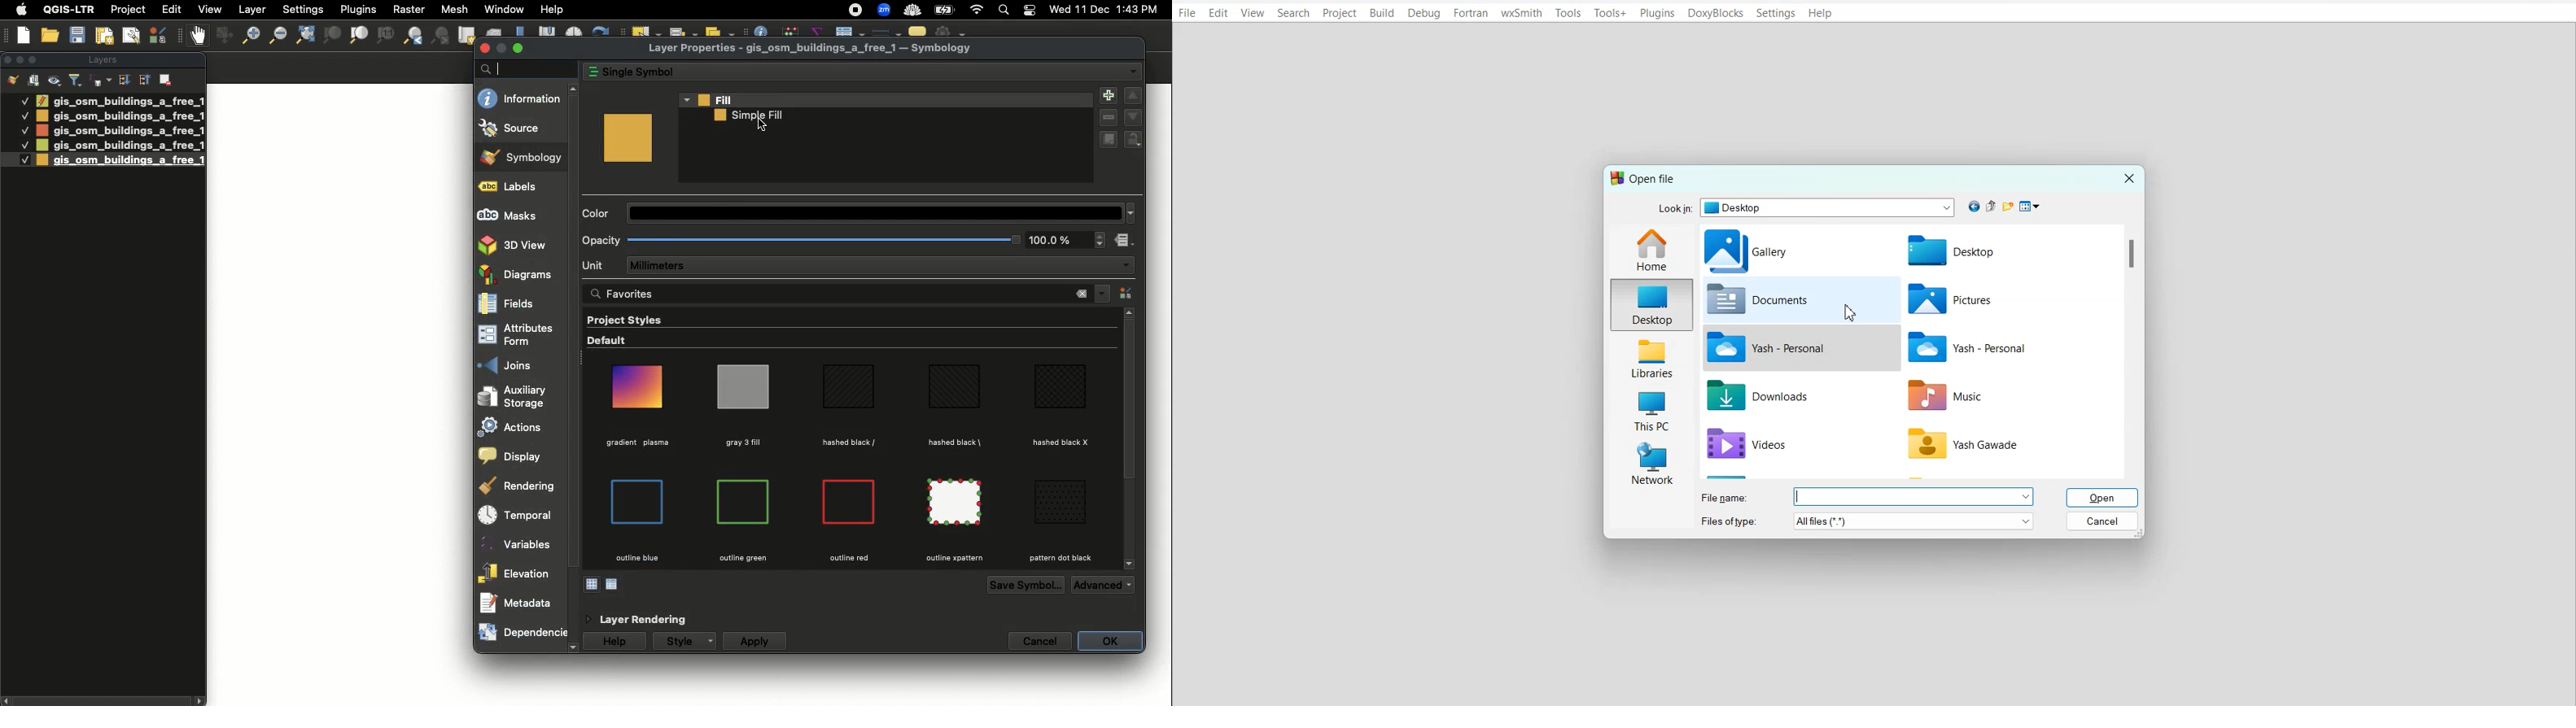 The height and width of the screenshot is (728, 2576). I want to click on Labels, so click(519, 187).